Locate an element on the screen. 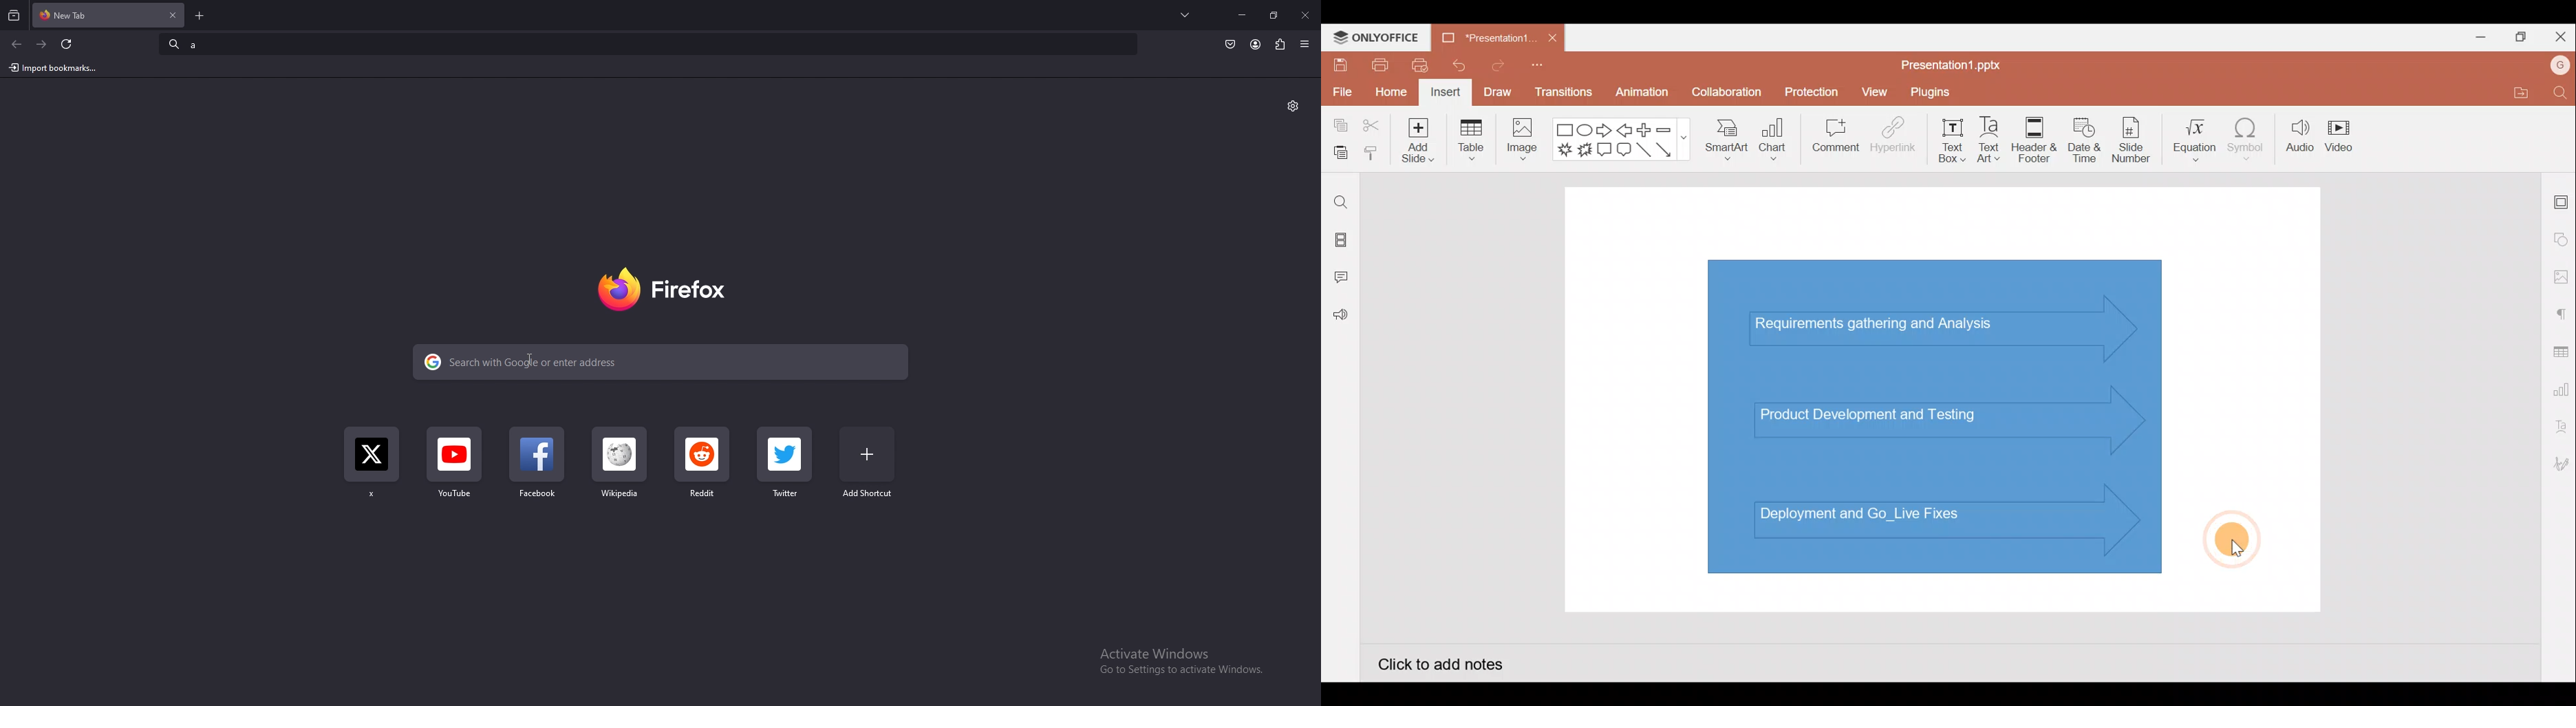  Comment is located at coordinates (1831, 138).